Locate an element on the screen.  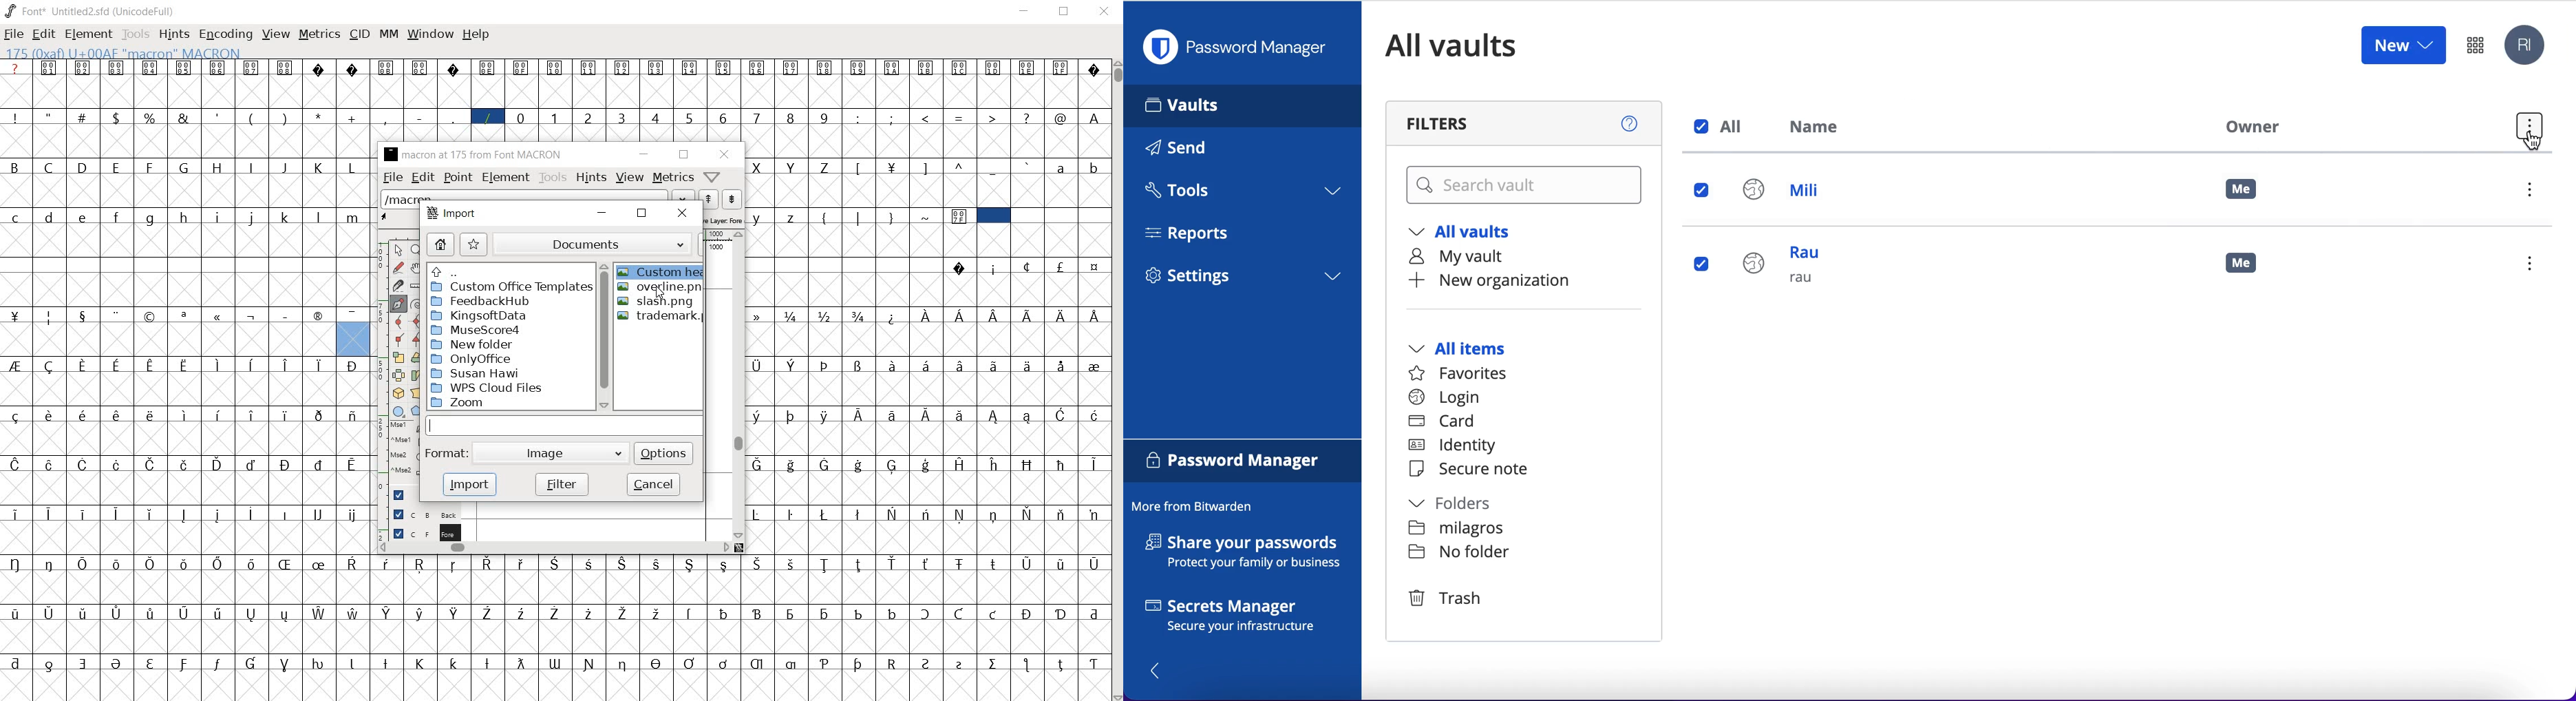
0 is located at coordinates (522, 116).